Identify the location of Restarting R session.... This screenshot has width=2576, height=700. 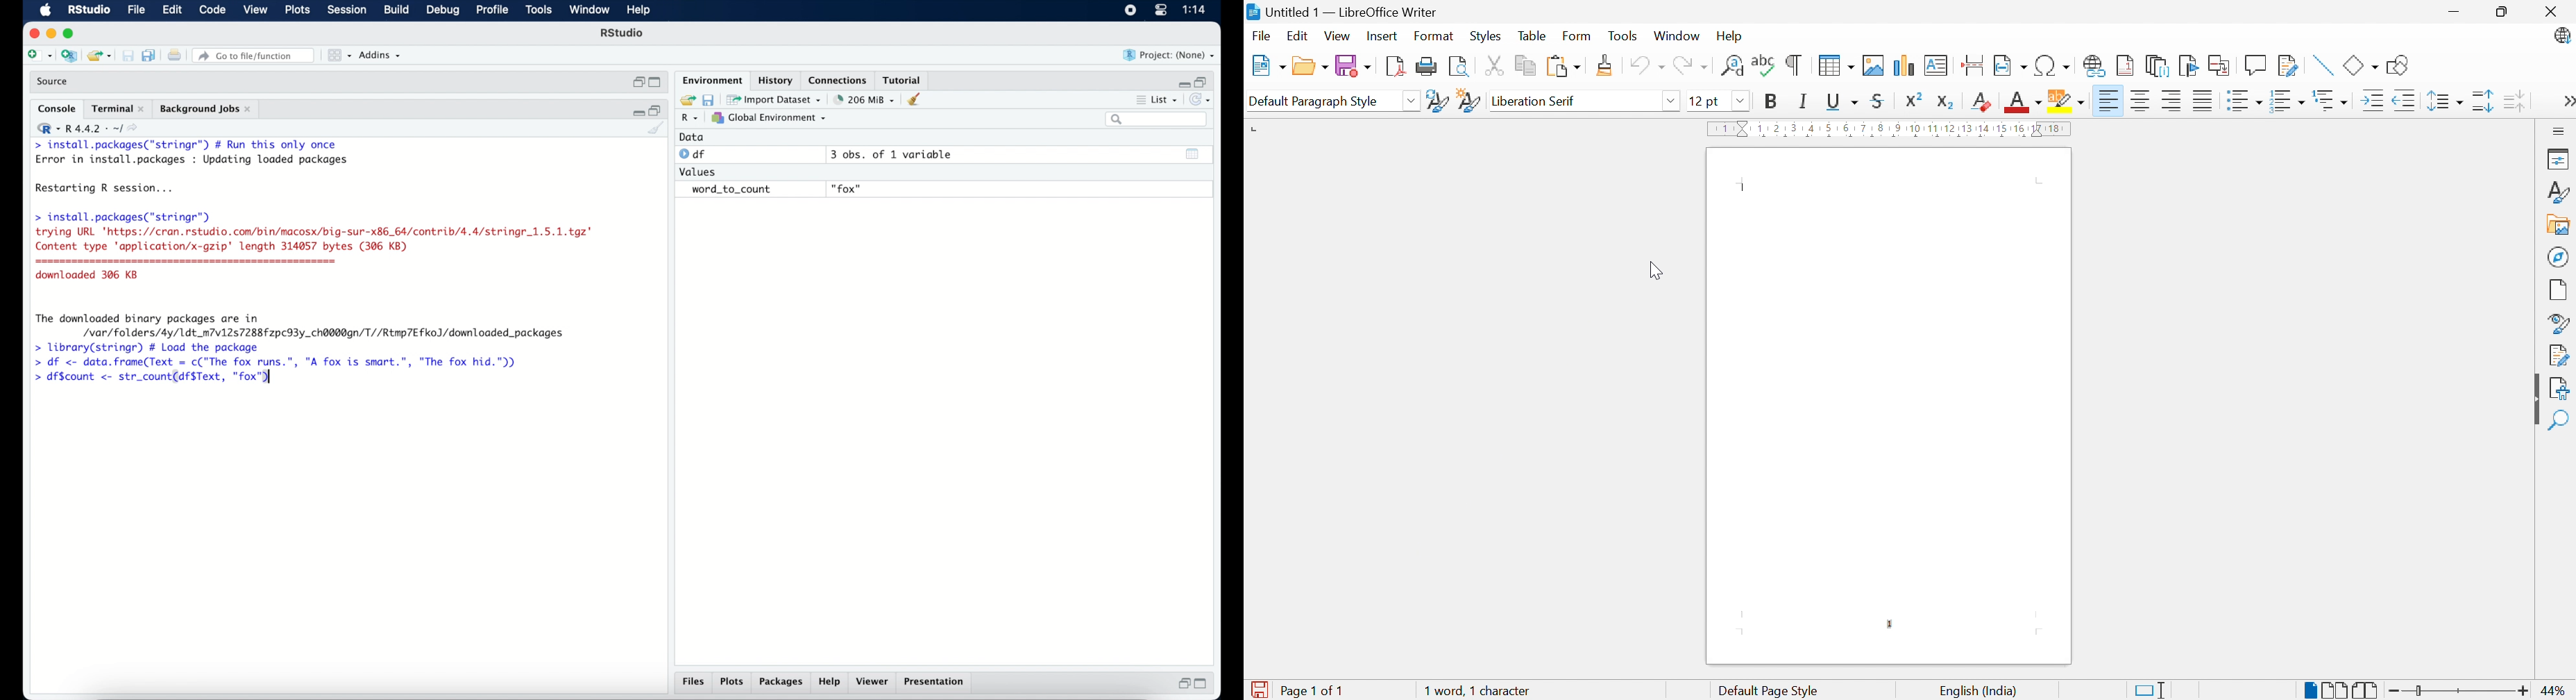
(108, 189).